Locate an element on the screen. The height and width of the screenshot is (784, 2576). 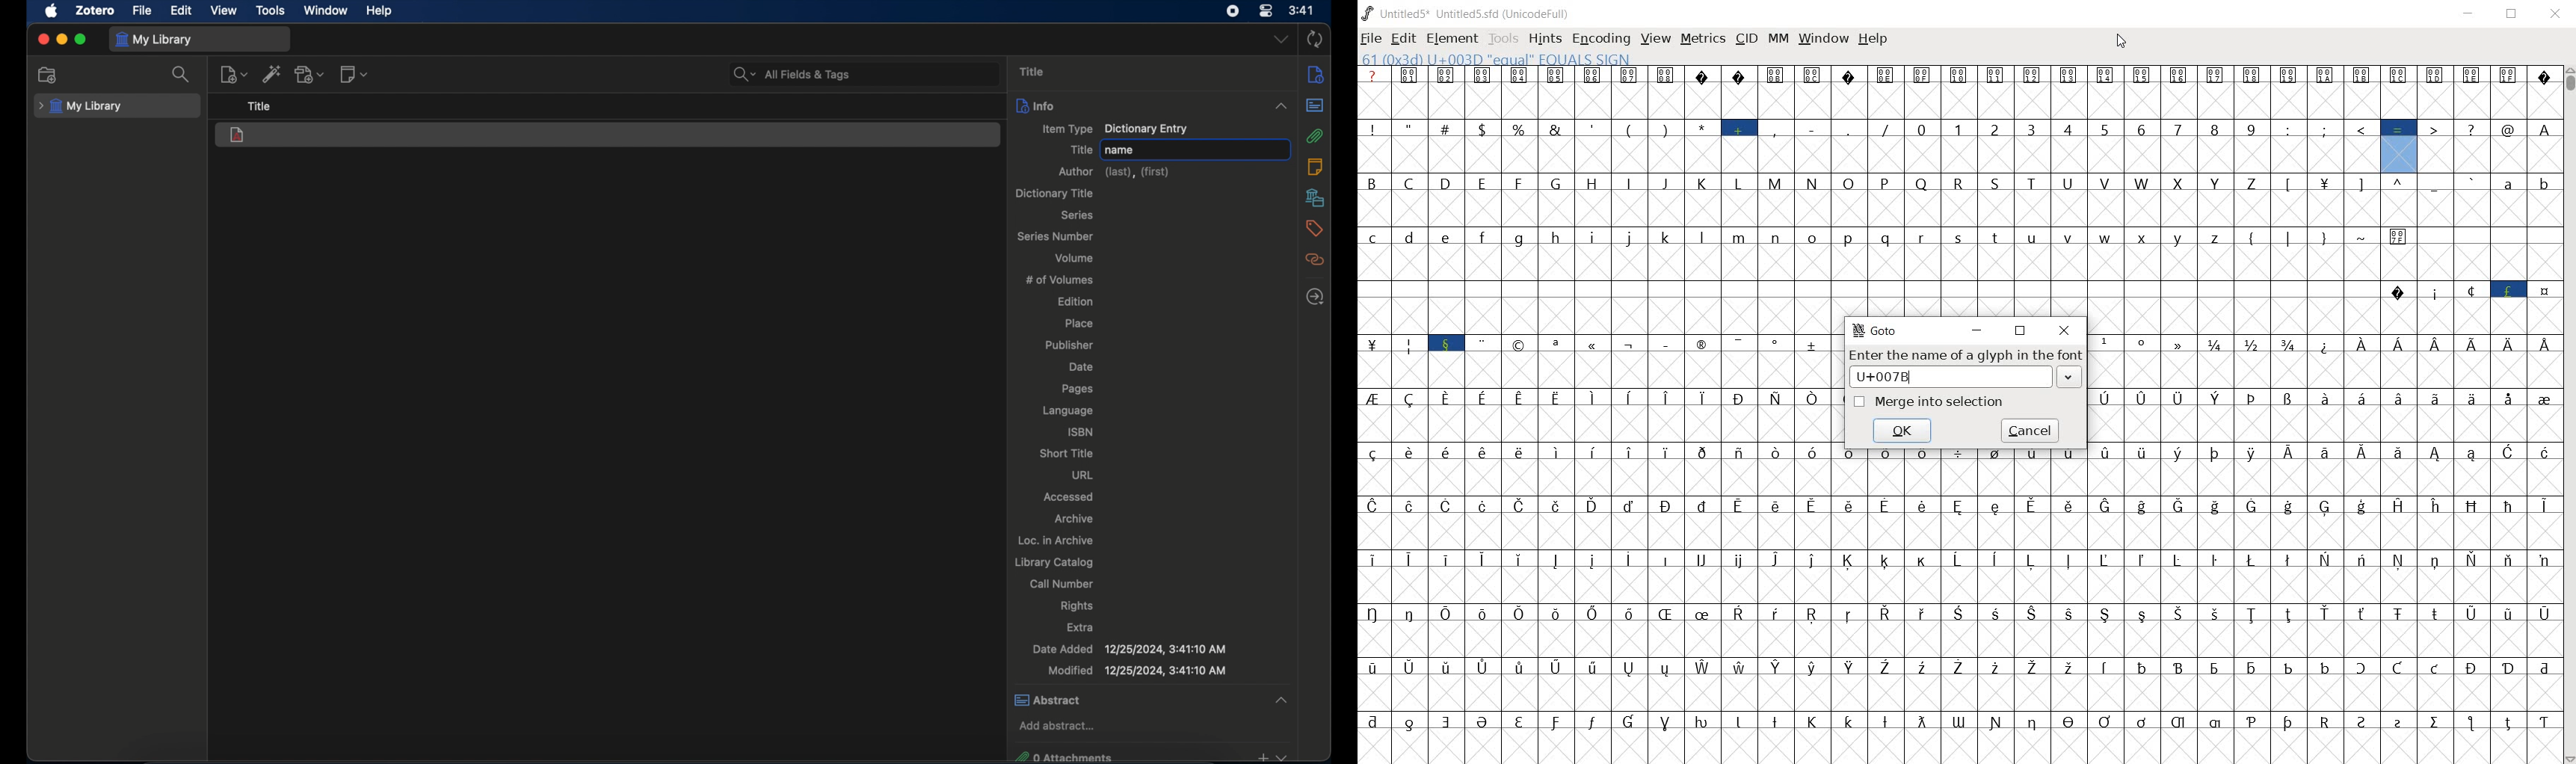
close is located at coordinates (2557, 11).